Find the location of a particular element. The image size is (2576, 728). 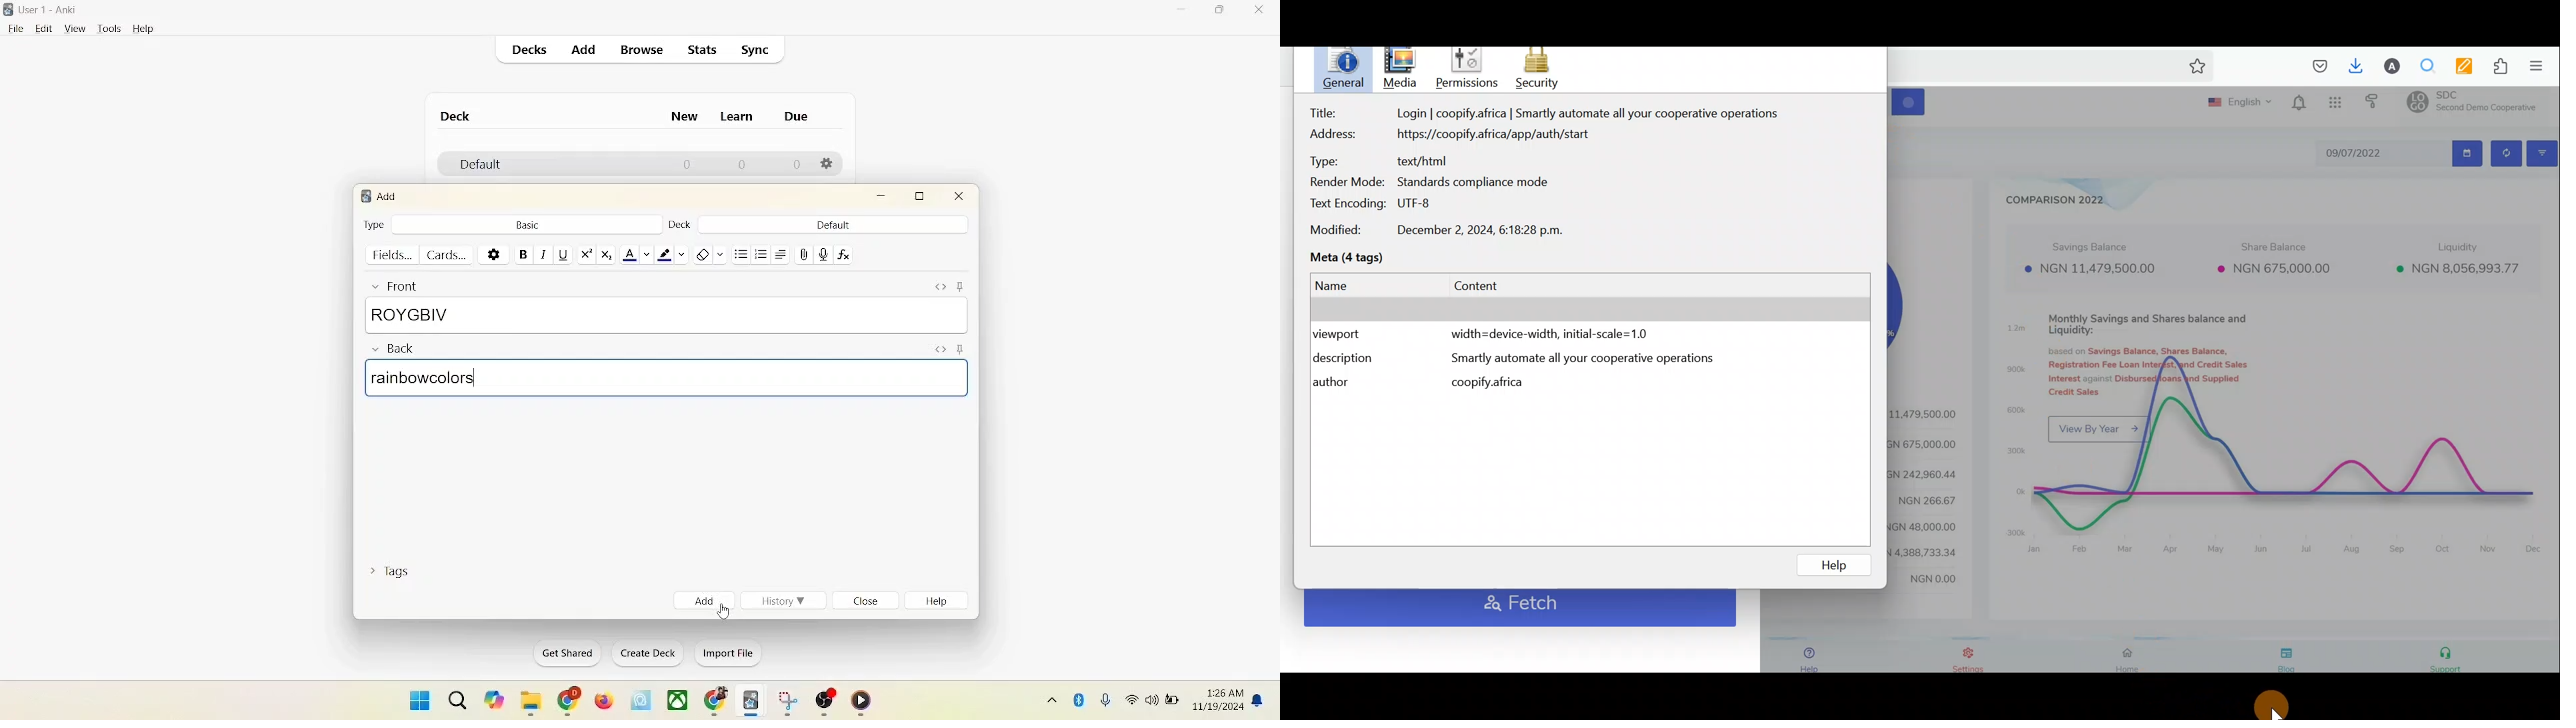

close is located at coordinates (960, 199).